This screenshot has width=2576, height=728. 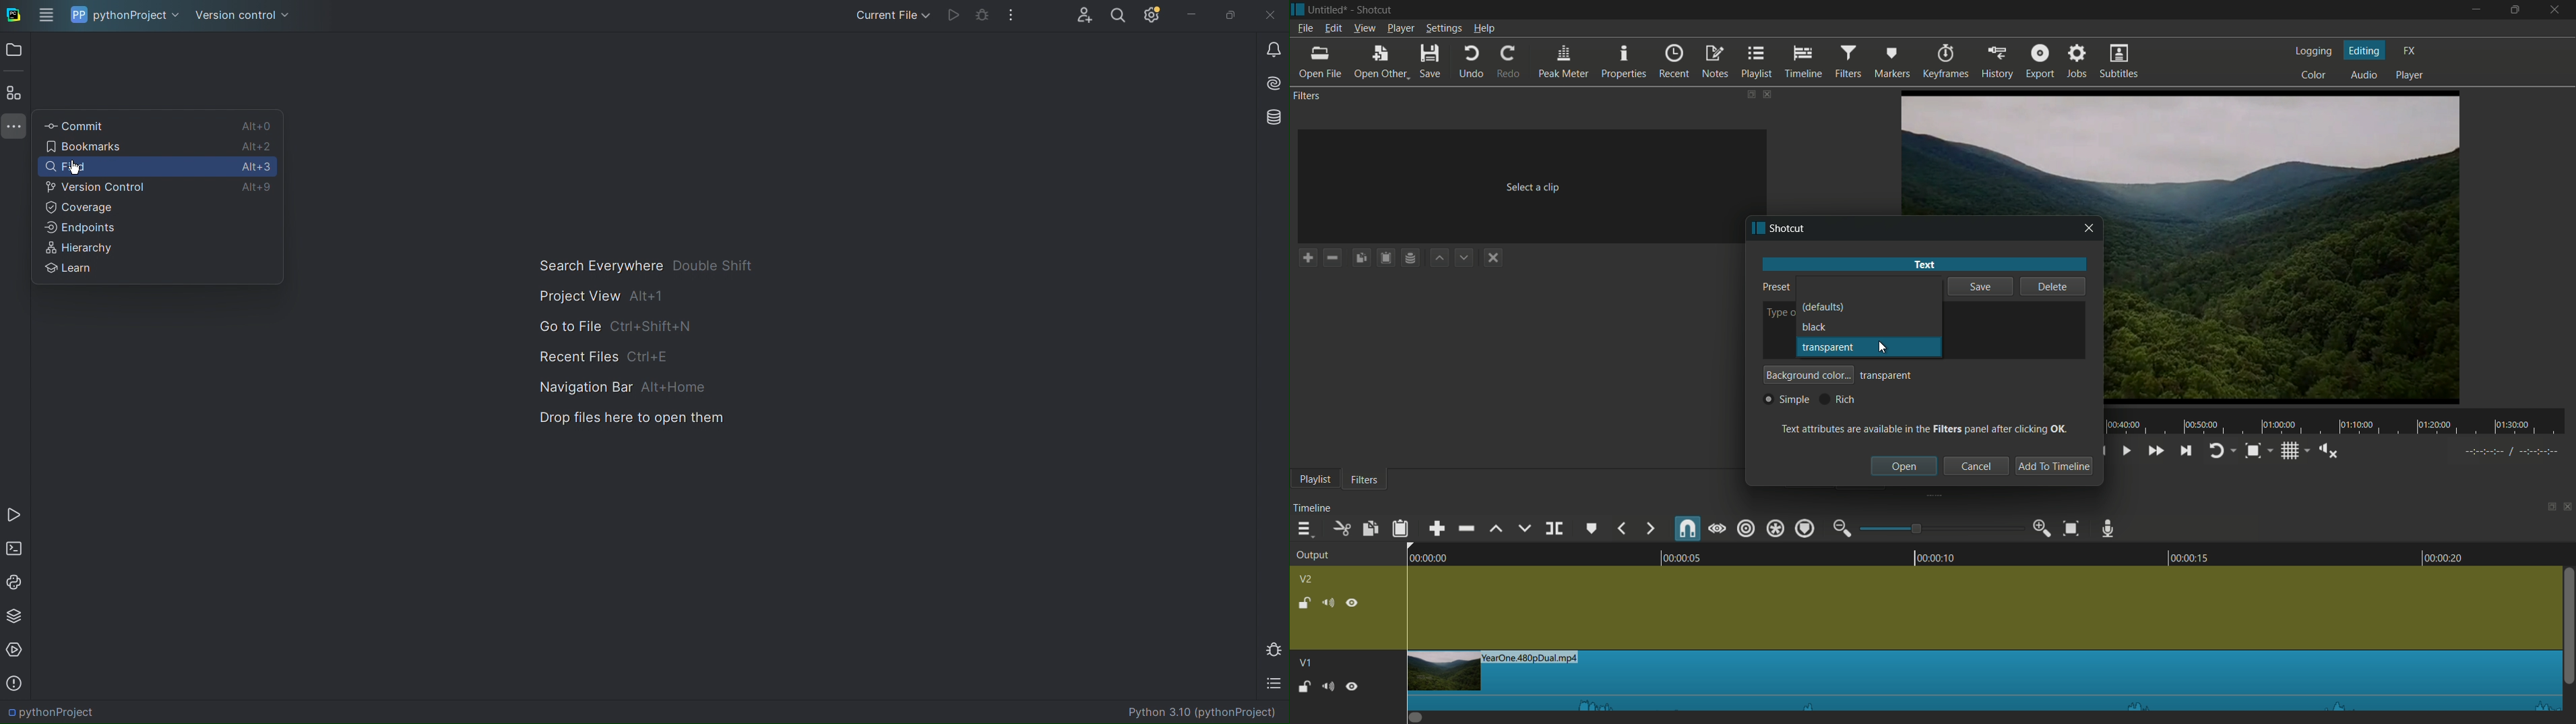 What do you see at coordinates (1905, 466) in the screenshot?
I see `open` at bounding box center [1905, 466].